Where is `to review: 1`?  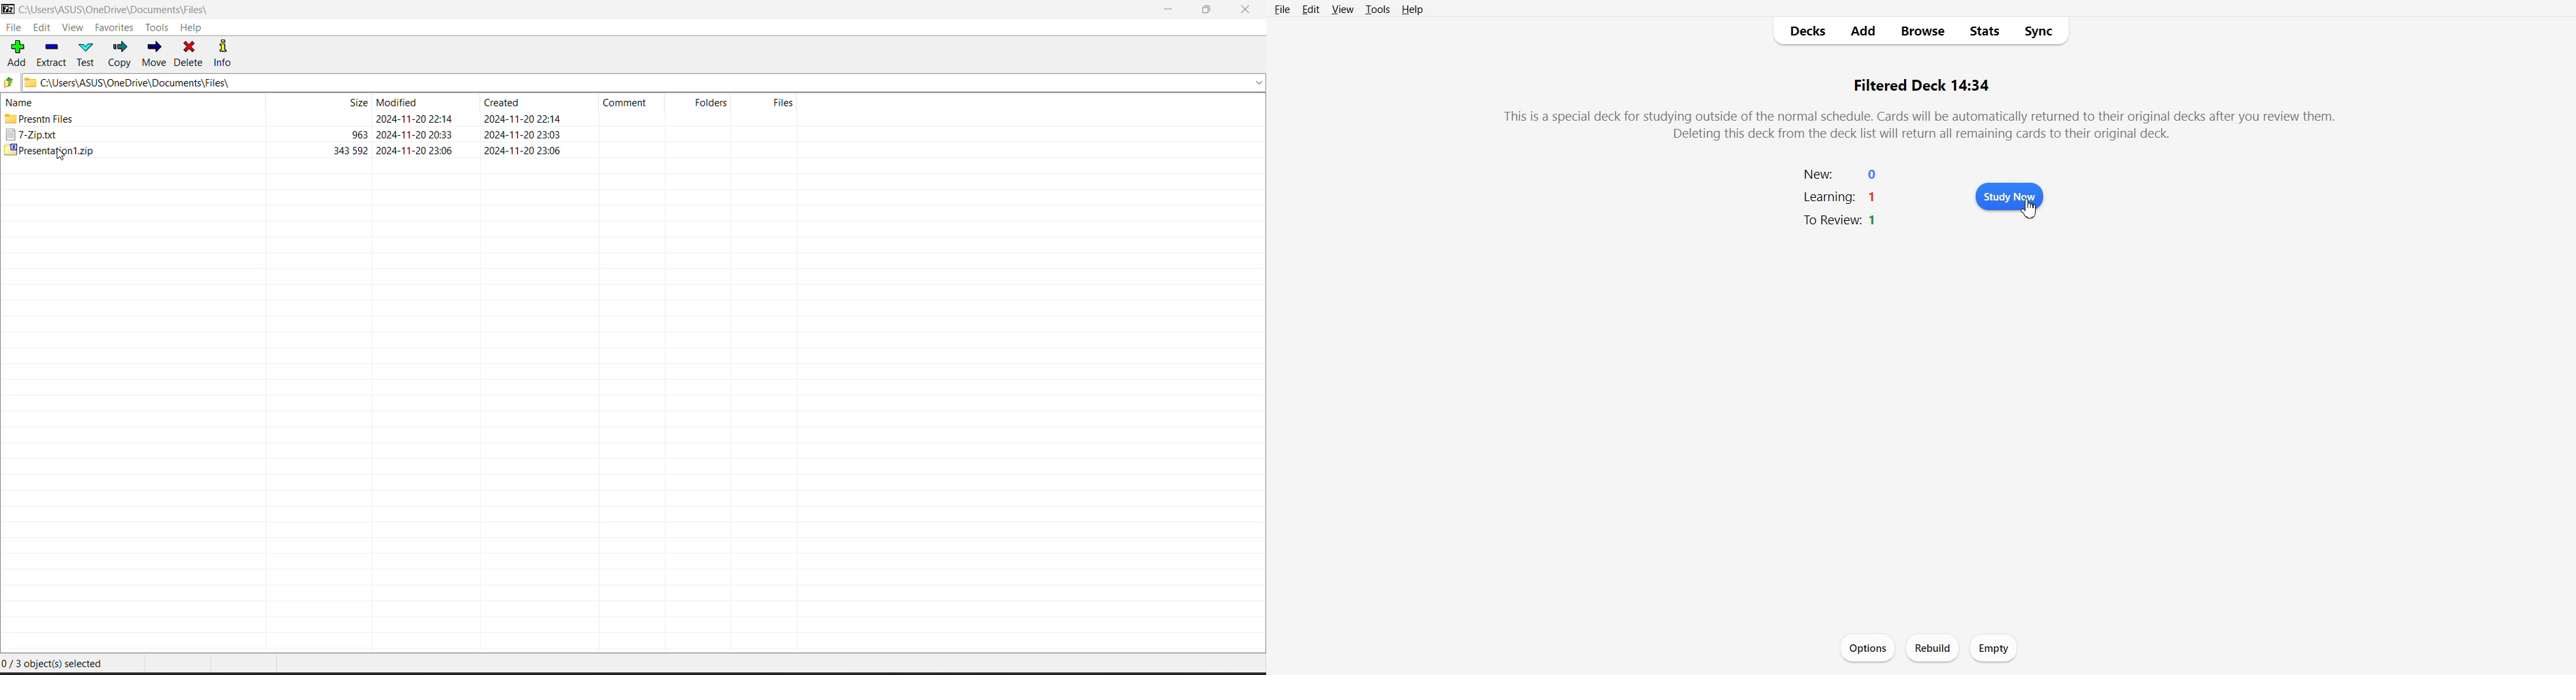 to review: 1 is located at coordinates (1841, 220).